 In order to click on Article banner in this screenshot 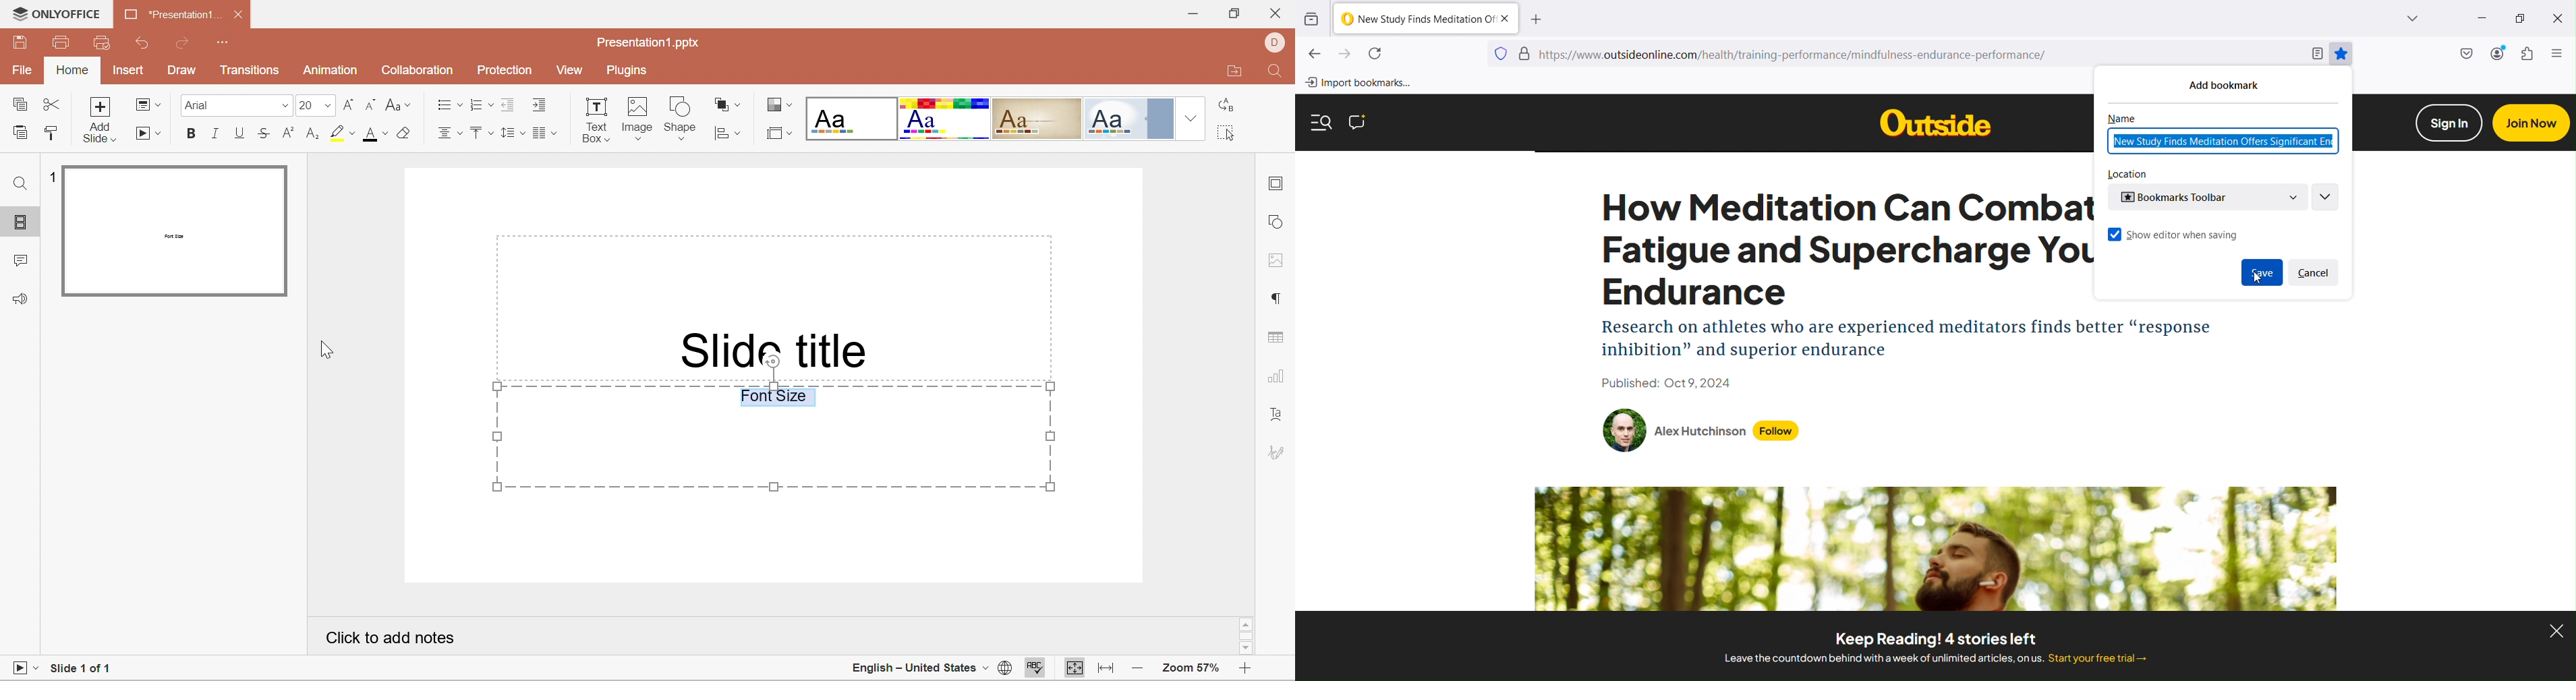, I will do `click(1937, 548)`.